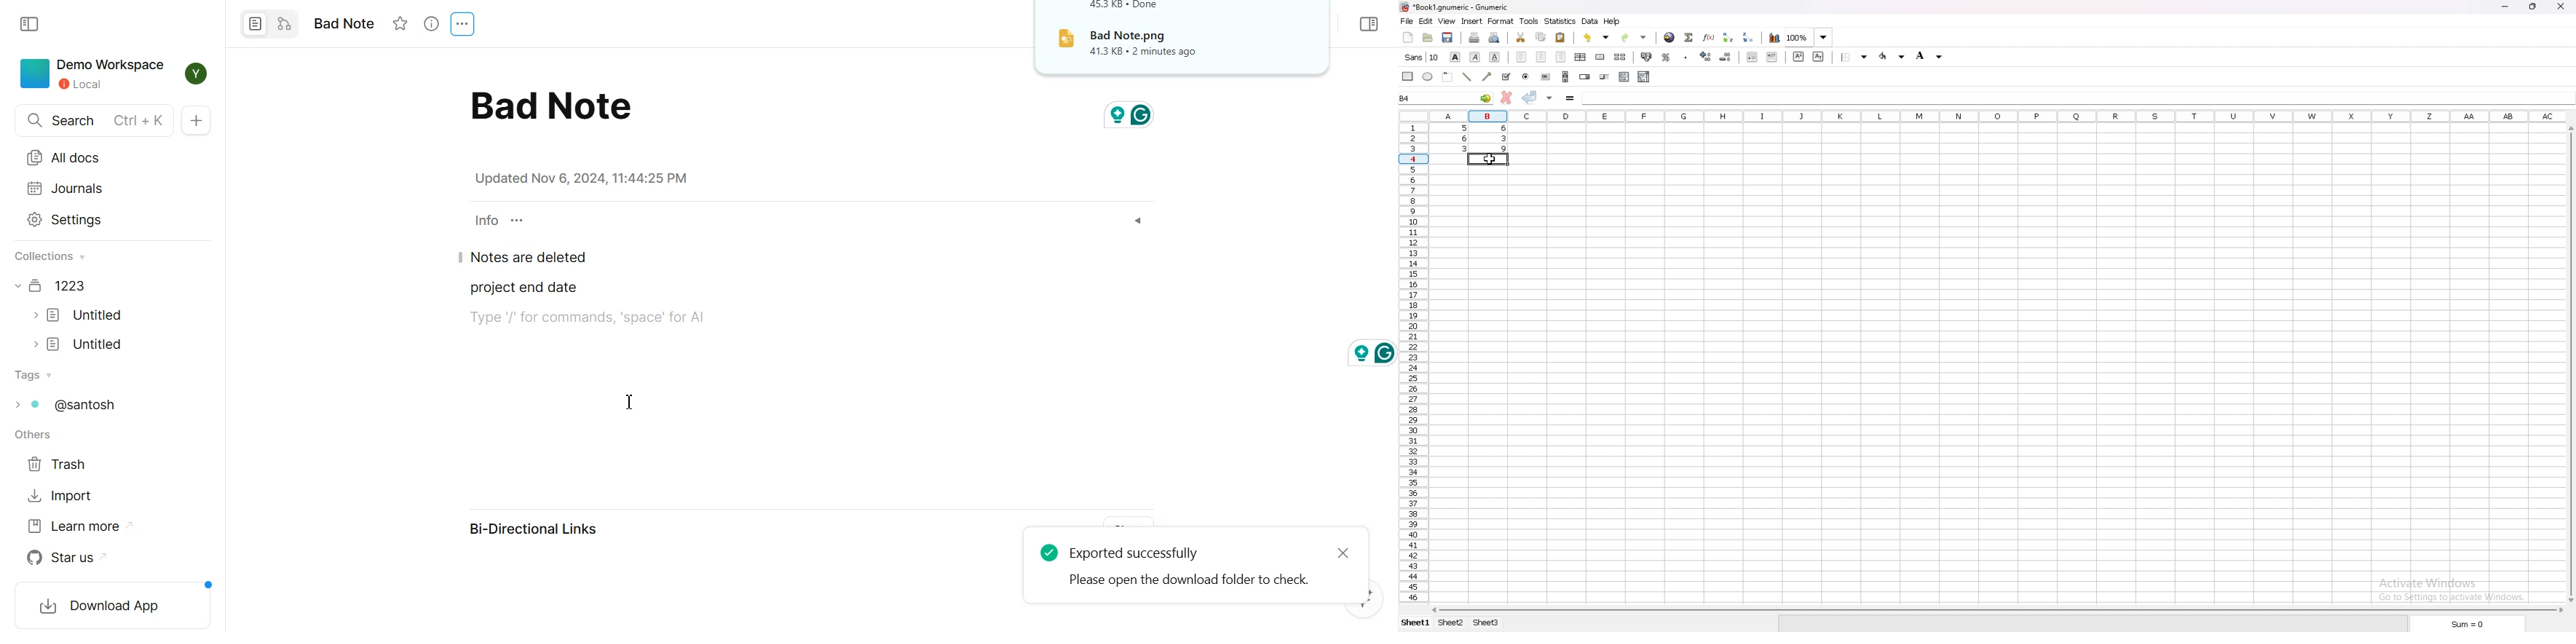 The width and height of the screenshot is (2576, 644). What do you see at coordinates (1589, 21) in the screenshot?
I see `data` at bounding box center [1589, 21].